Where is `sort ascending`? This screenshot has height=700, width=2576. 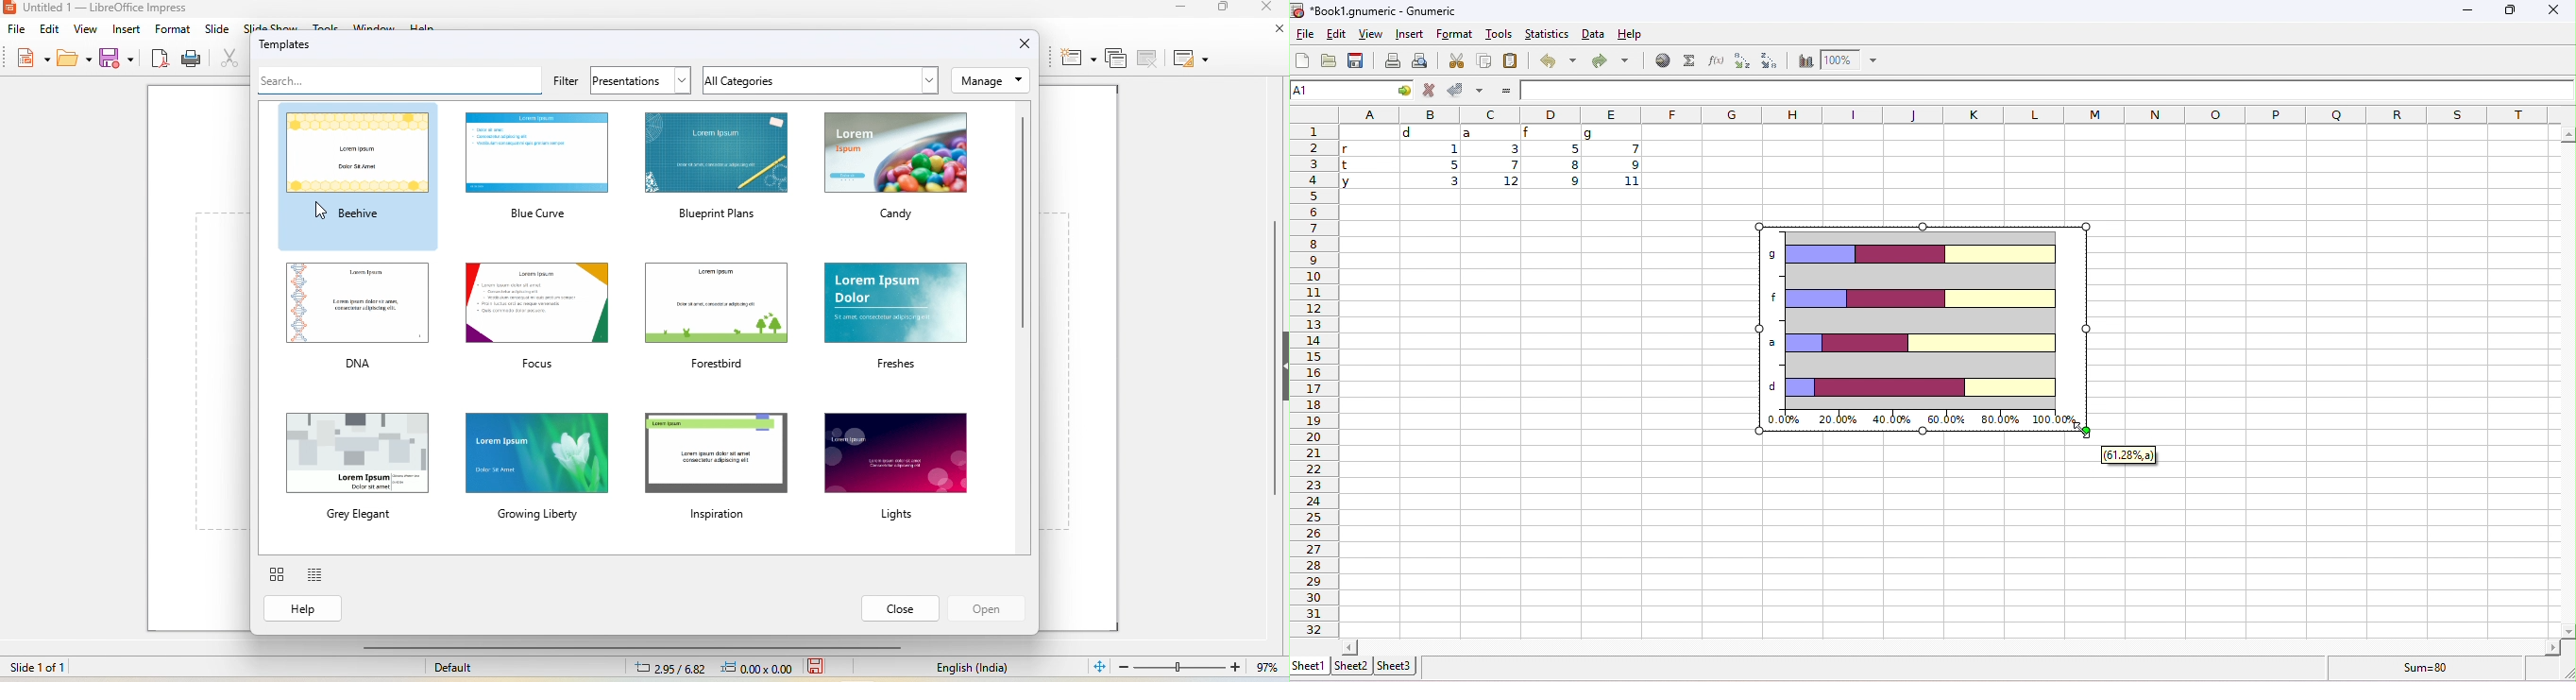
sort ascending is located at coordinates (1740, 60).